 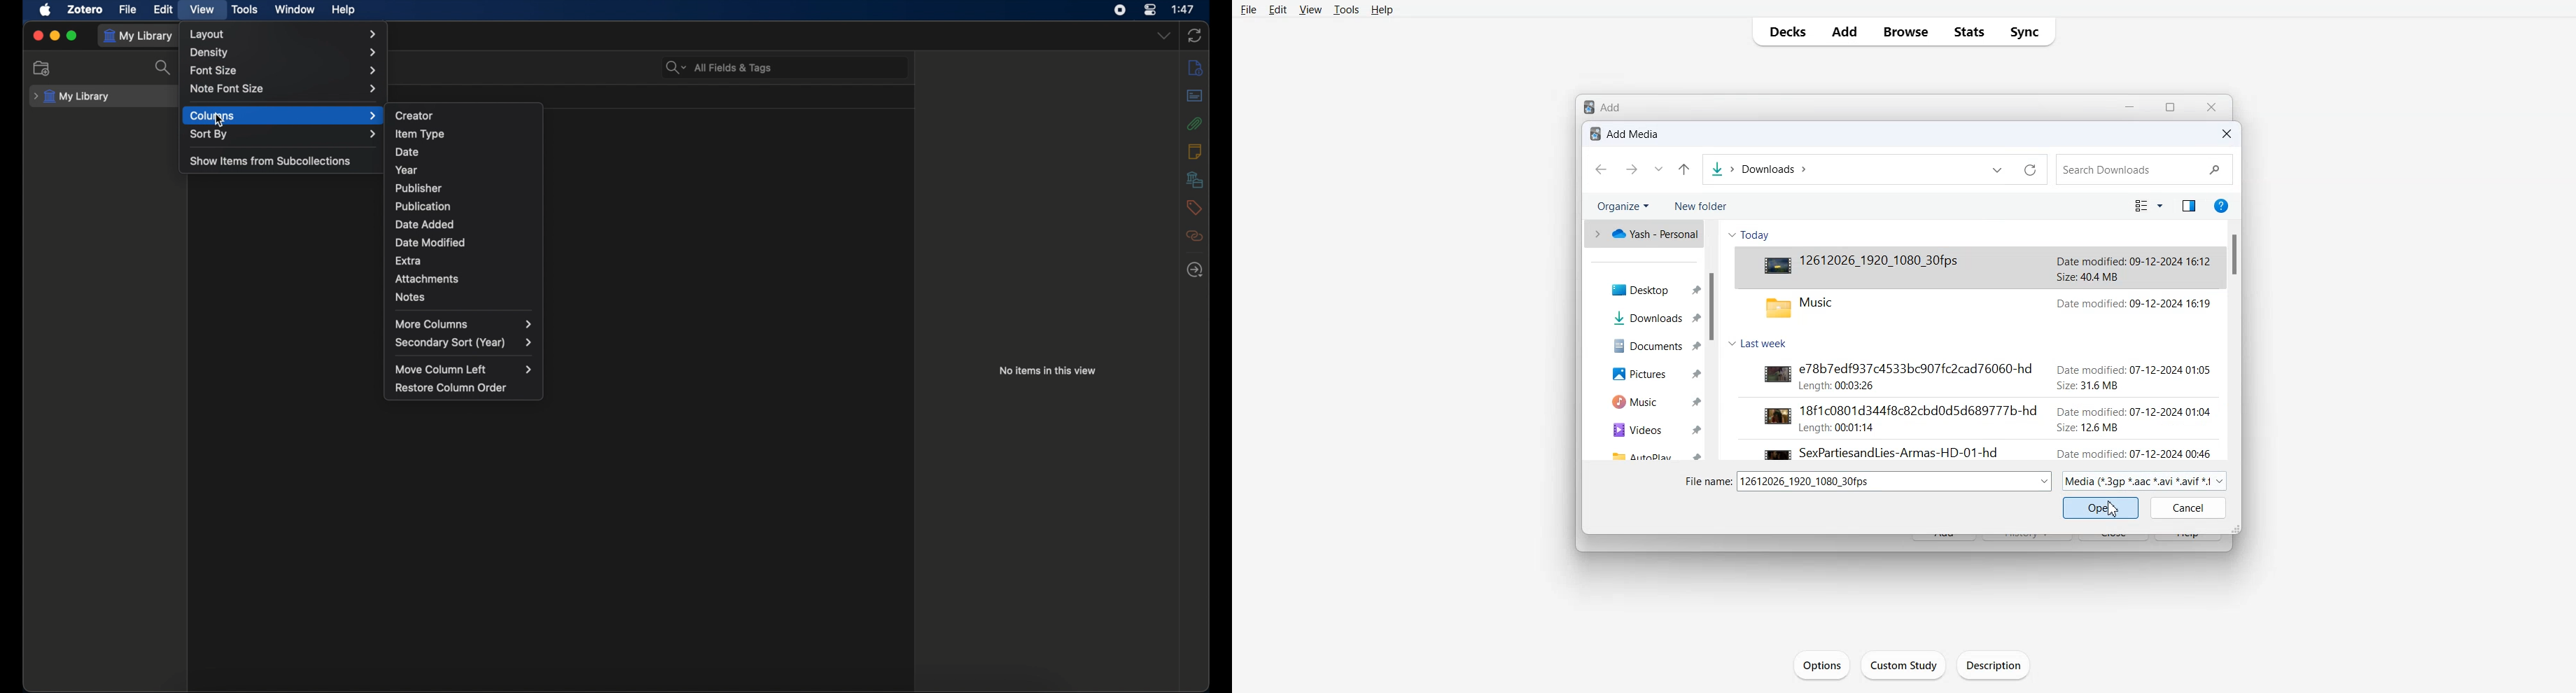 What do you see at coordinates (1713, 307) in the screenshot?
I see `Vertical Scroll bar` at bounding box center [1713, 307].